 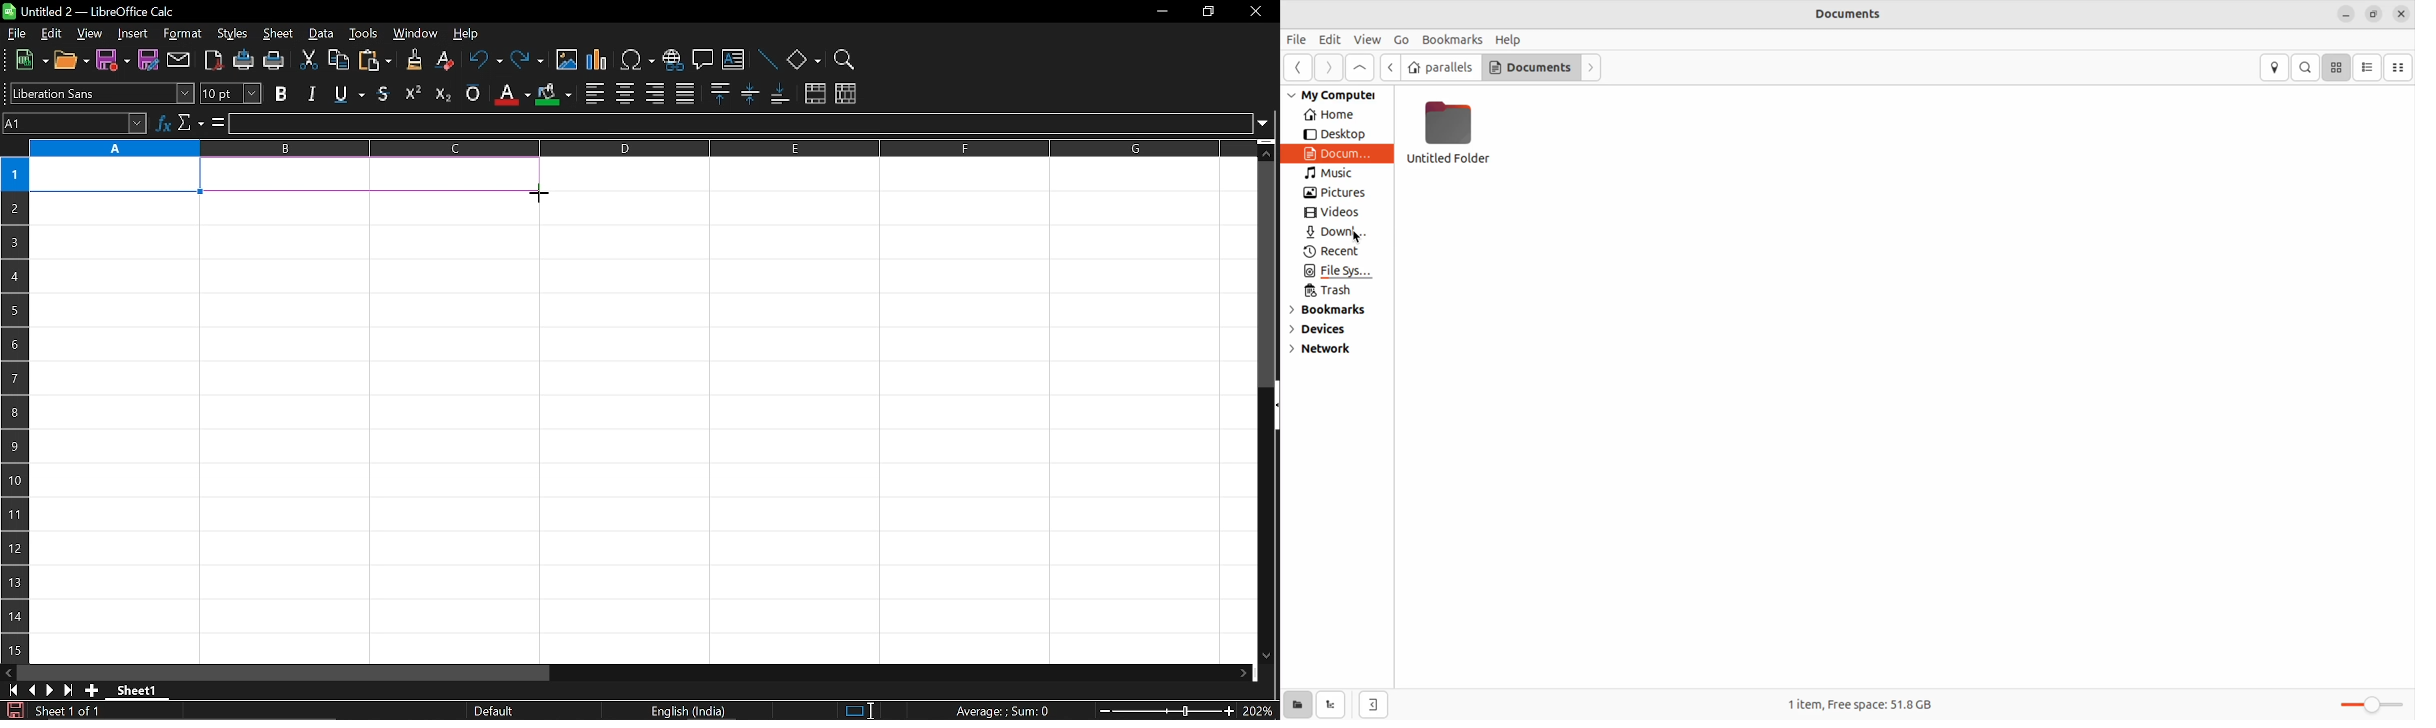 I want to click on move down, so click(x=1270, y=657).